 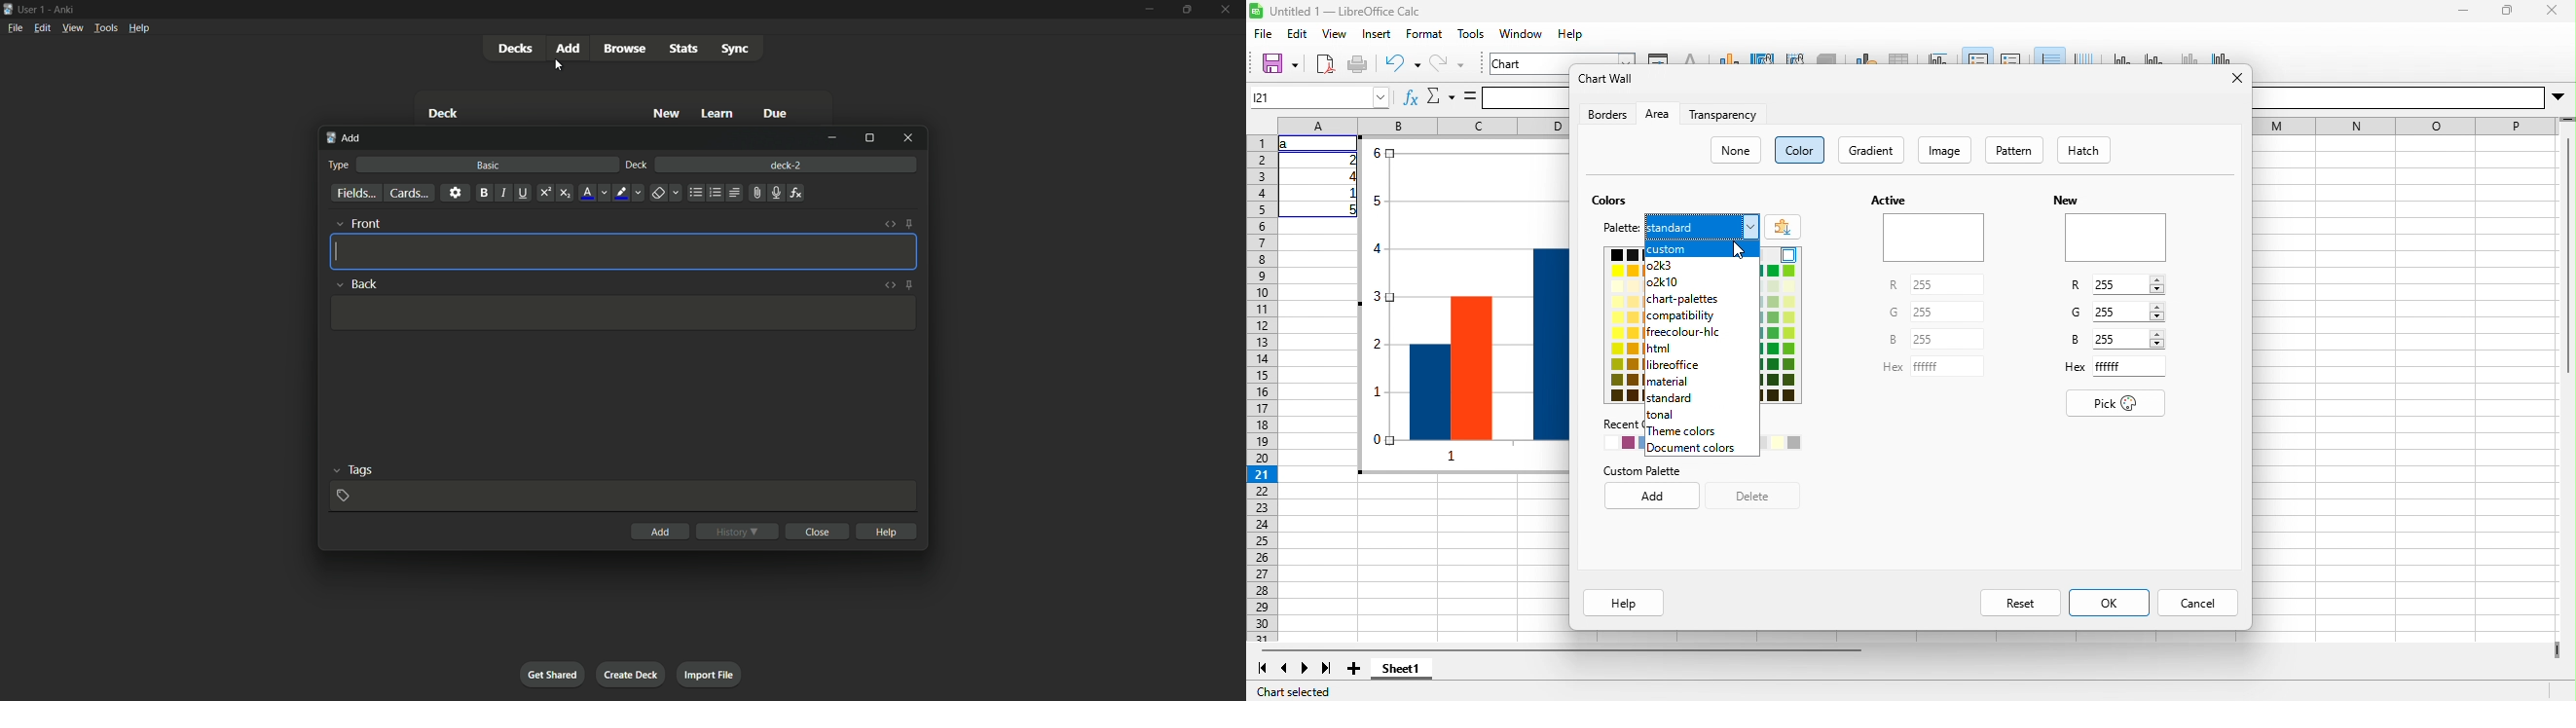 I want to click on new, so click(x=667, y=114).